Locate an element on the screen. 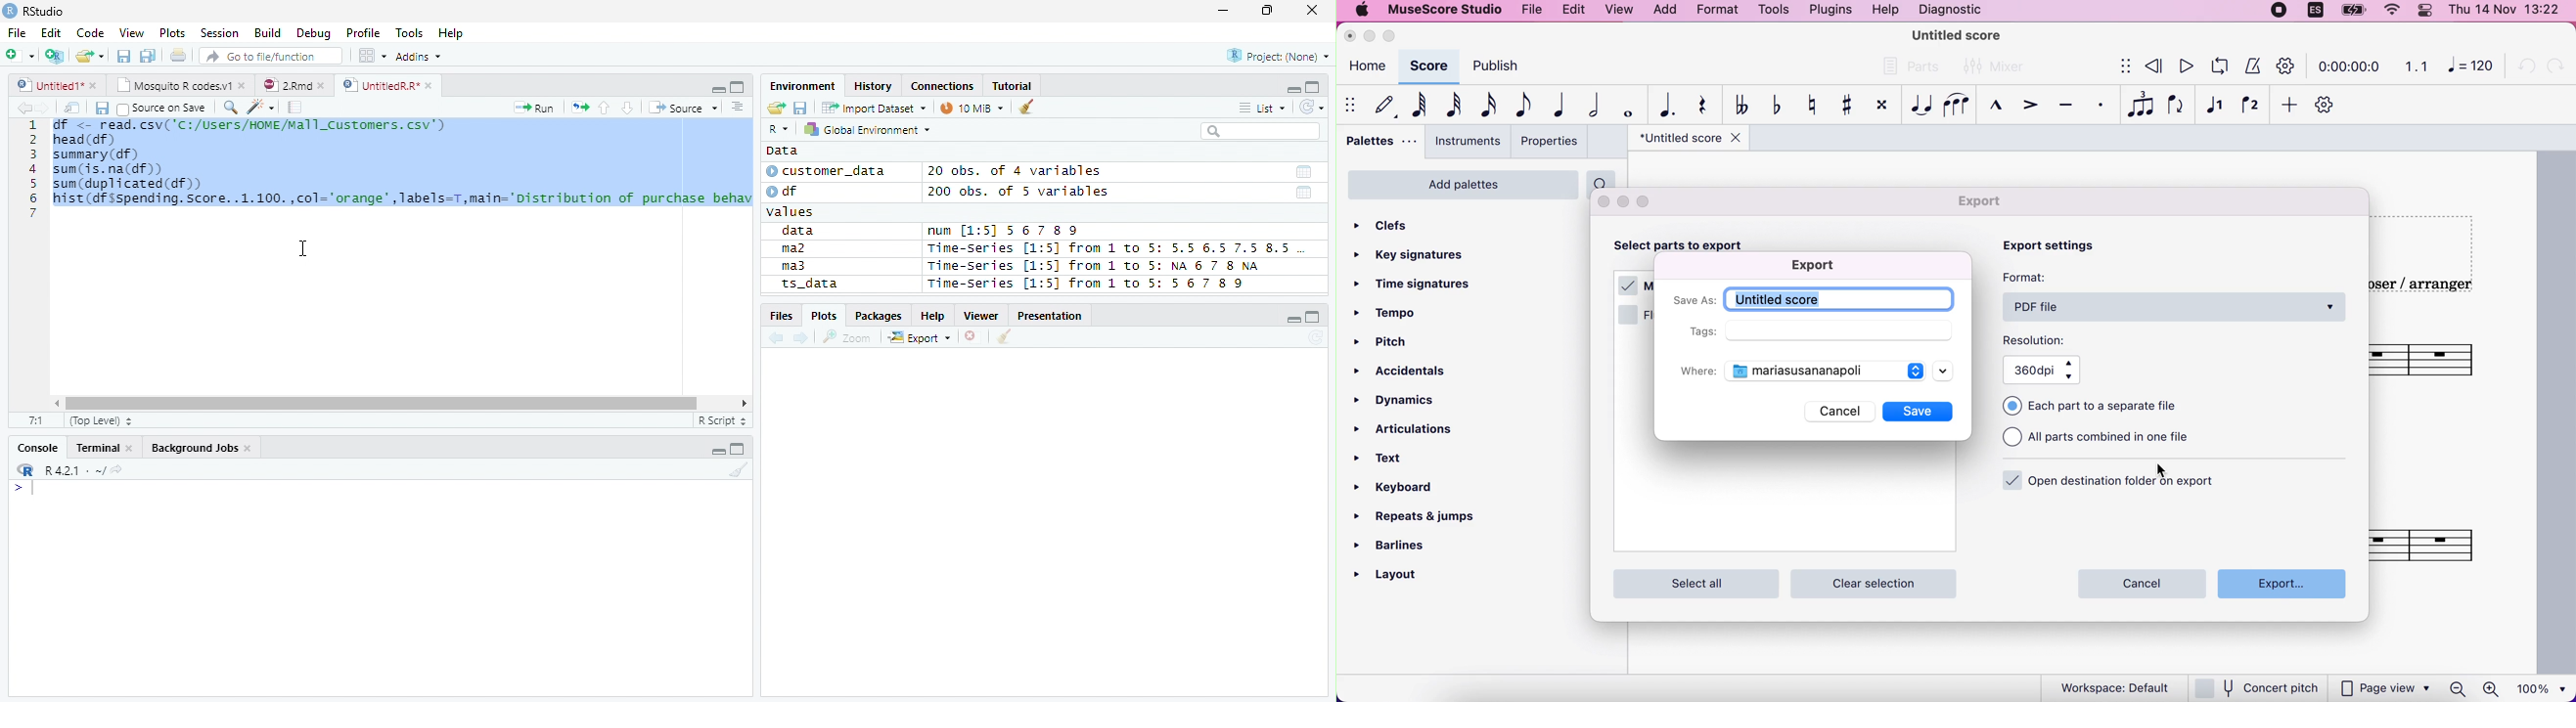 Image resolution: width=2576 pixels, height=728 pixels. open destination folder on export is located at coordinates (2113, 484).